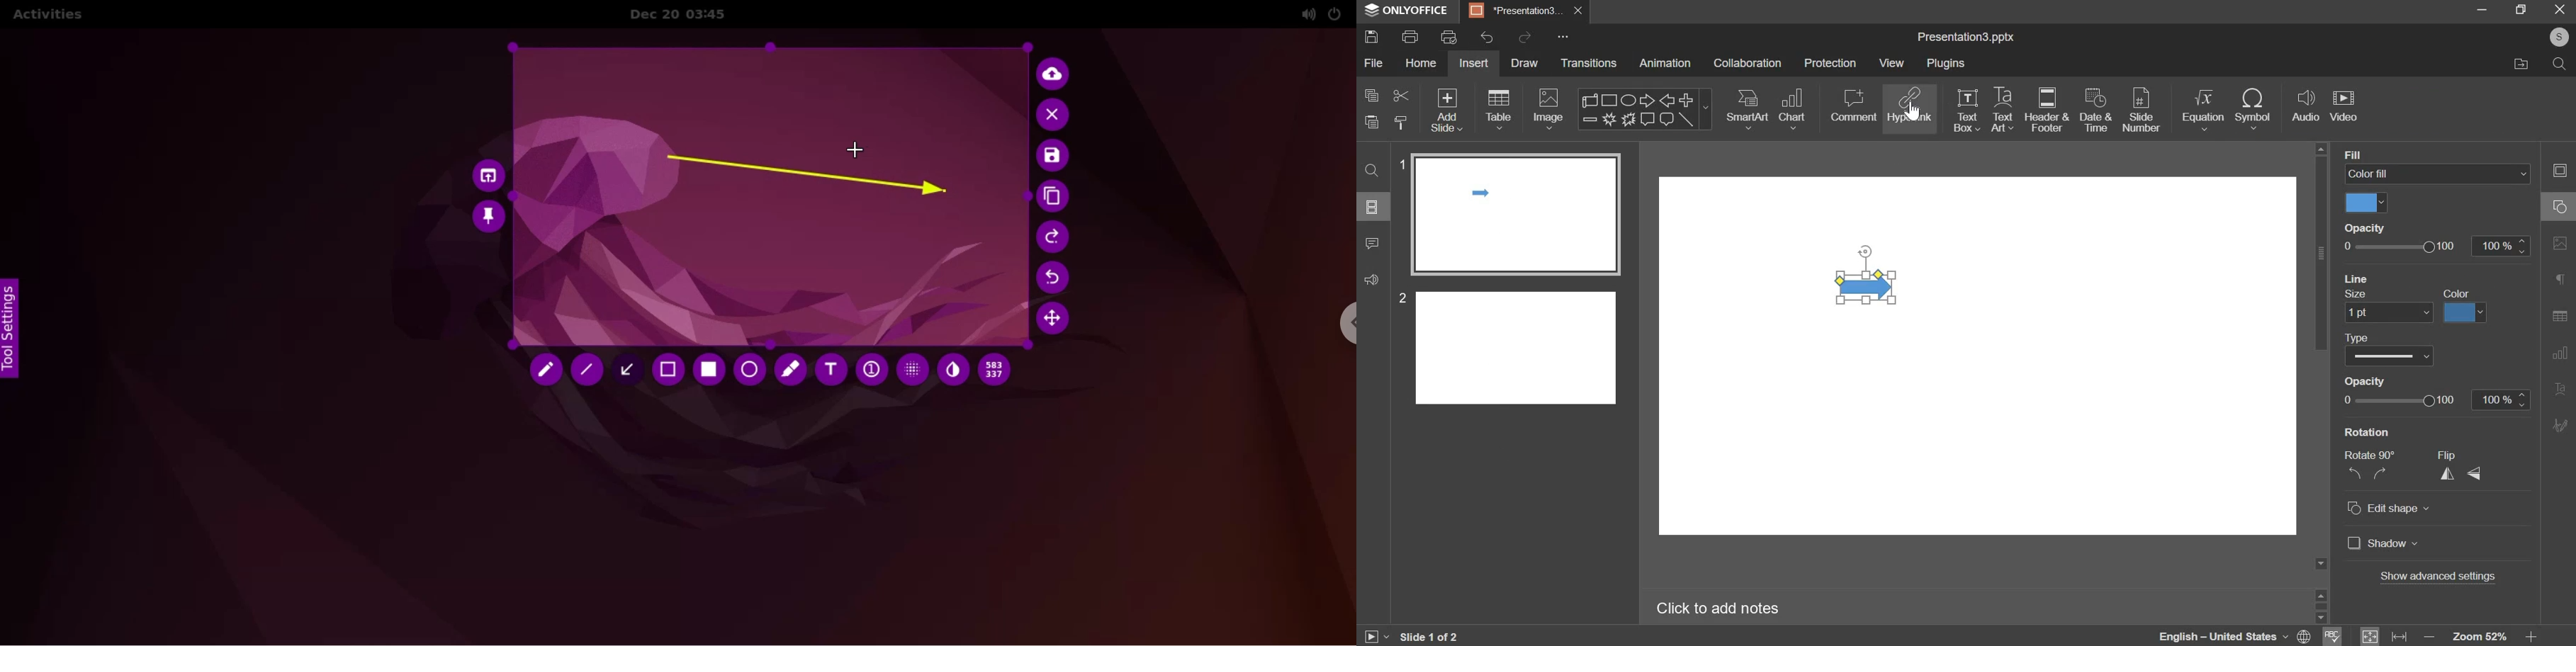 This screenshot has height=672, width=2576. Describe the element at coordinates (1449, 36) in the screenshot. I see `print preview` at that location.